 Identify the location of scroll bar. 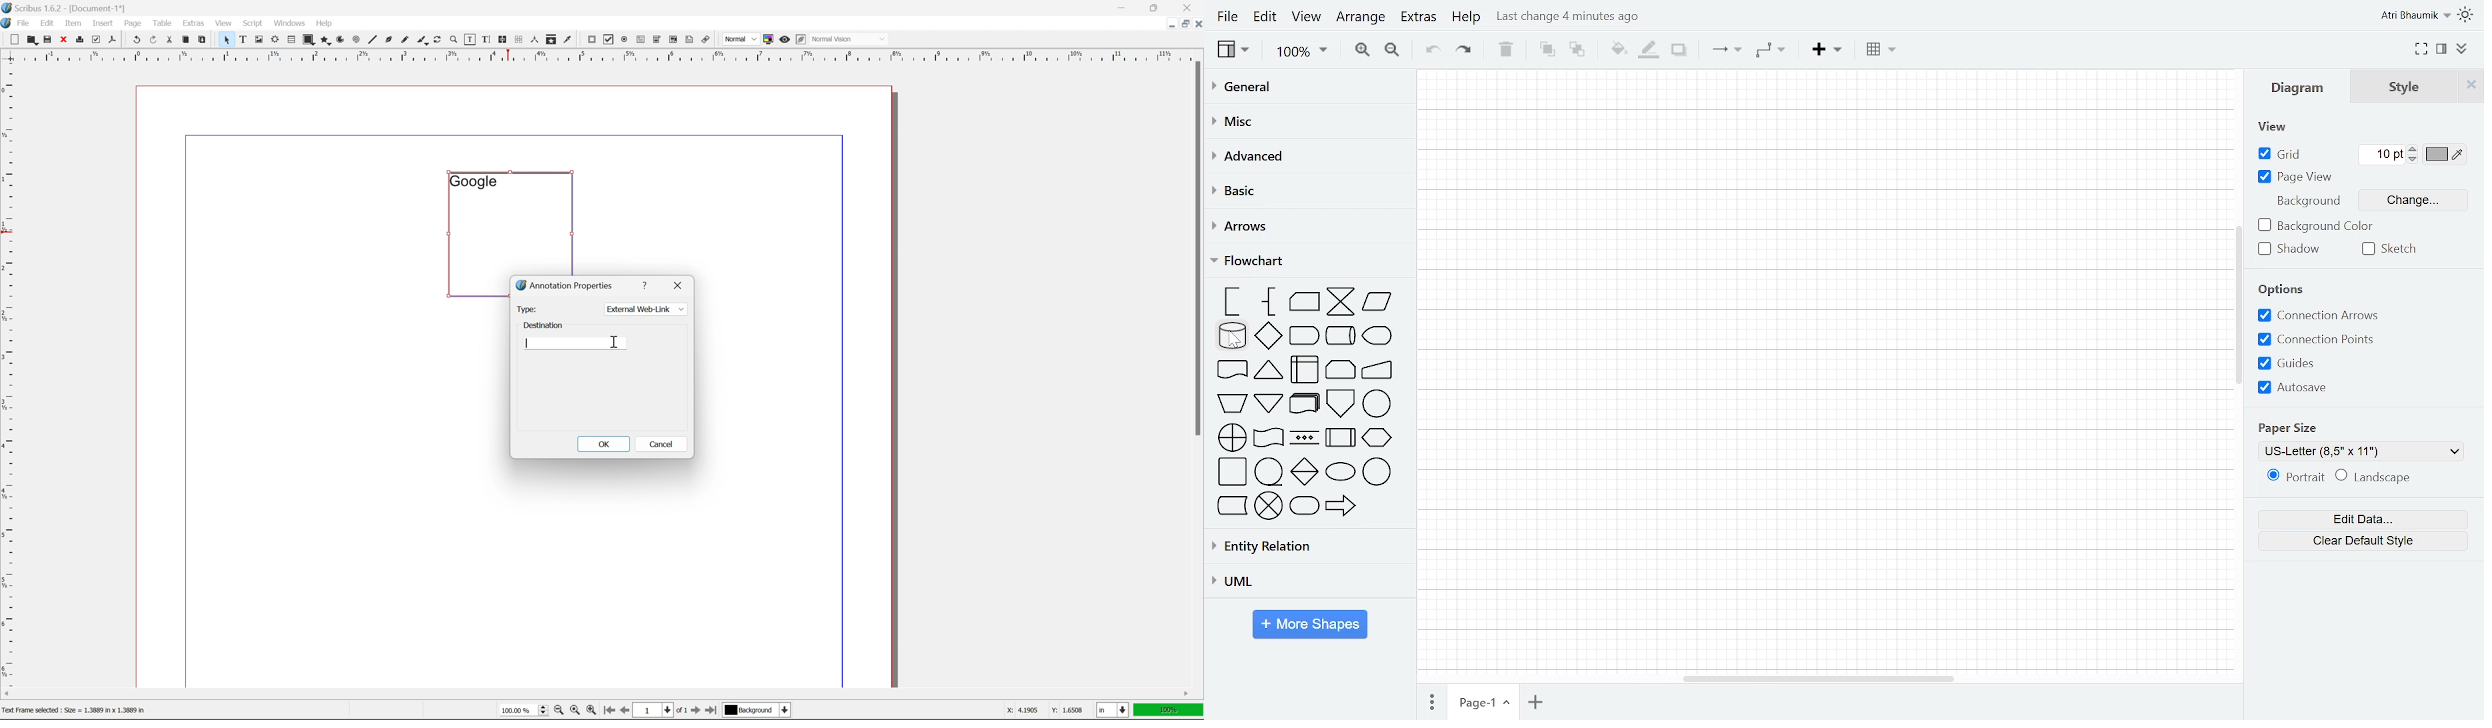
(596, 693).